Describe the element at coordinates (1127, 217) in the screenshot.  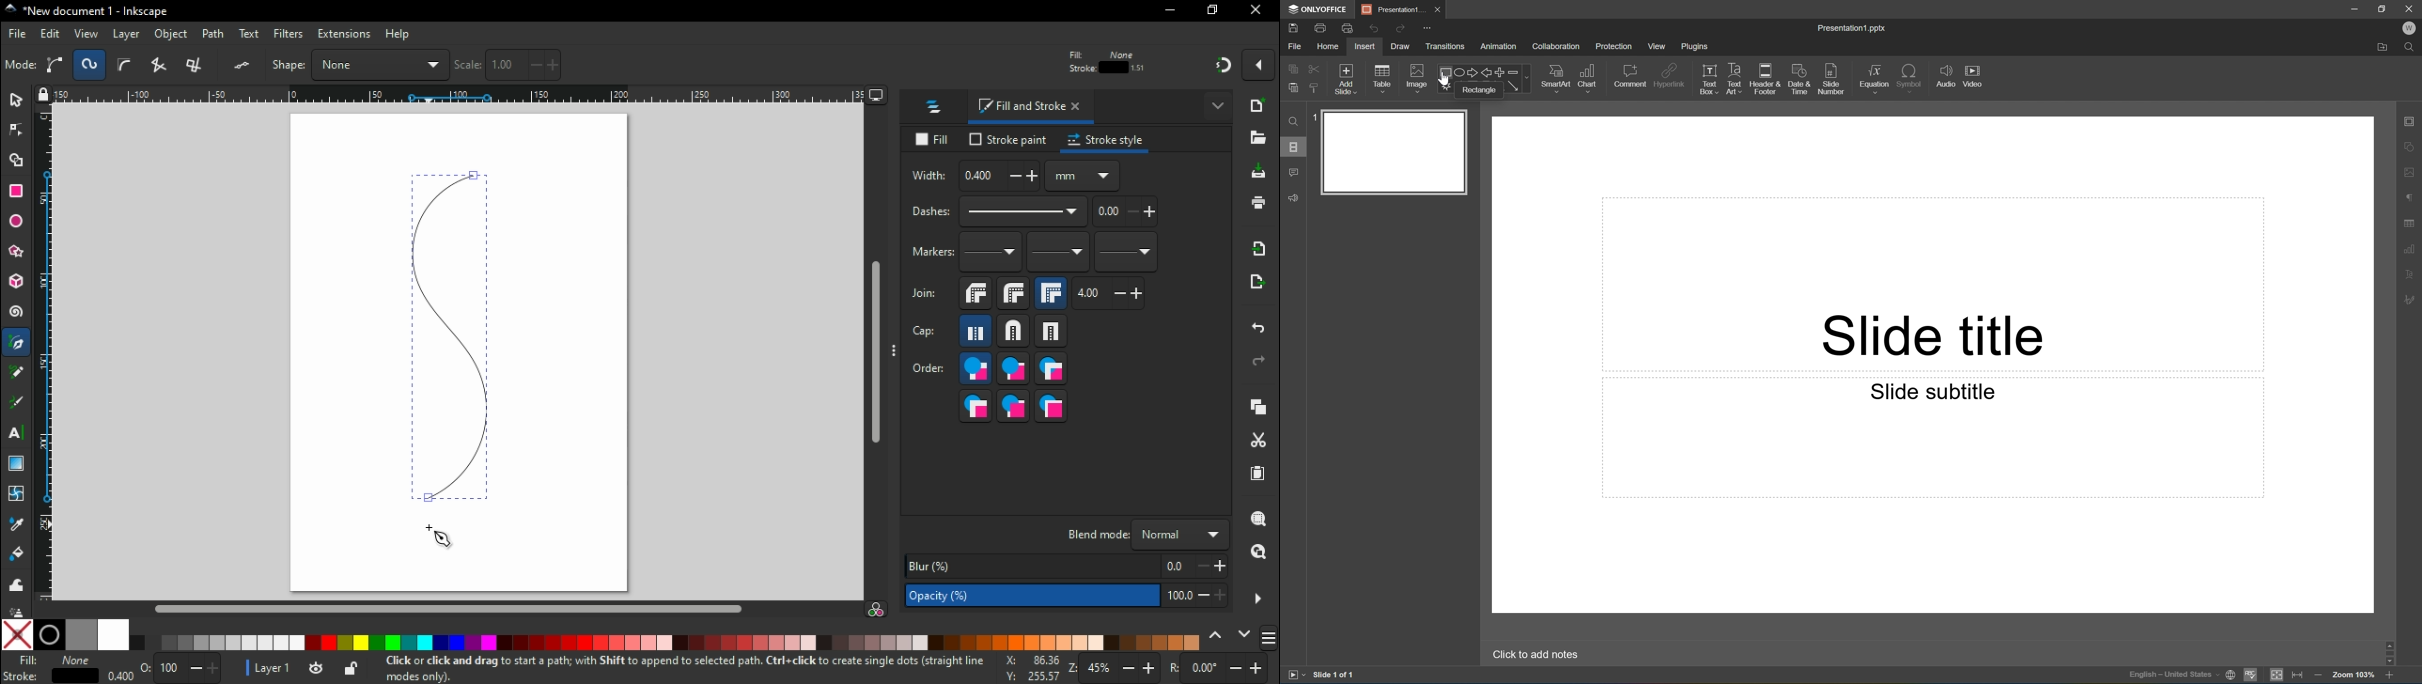
I see `pattern offset` at that location.